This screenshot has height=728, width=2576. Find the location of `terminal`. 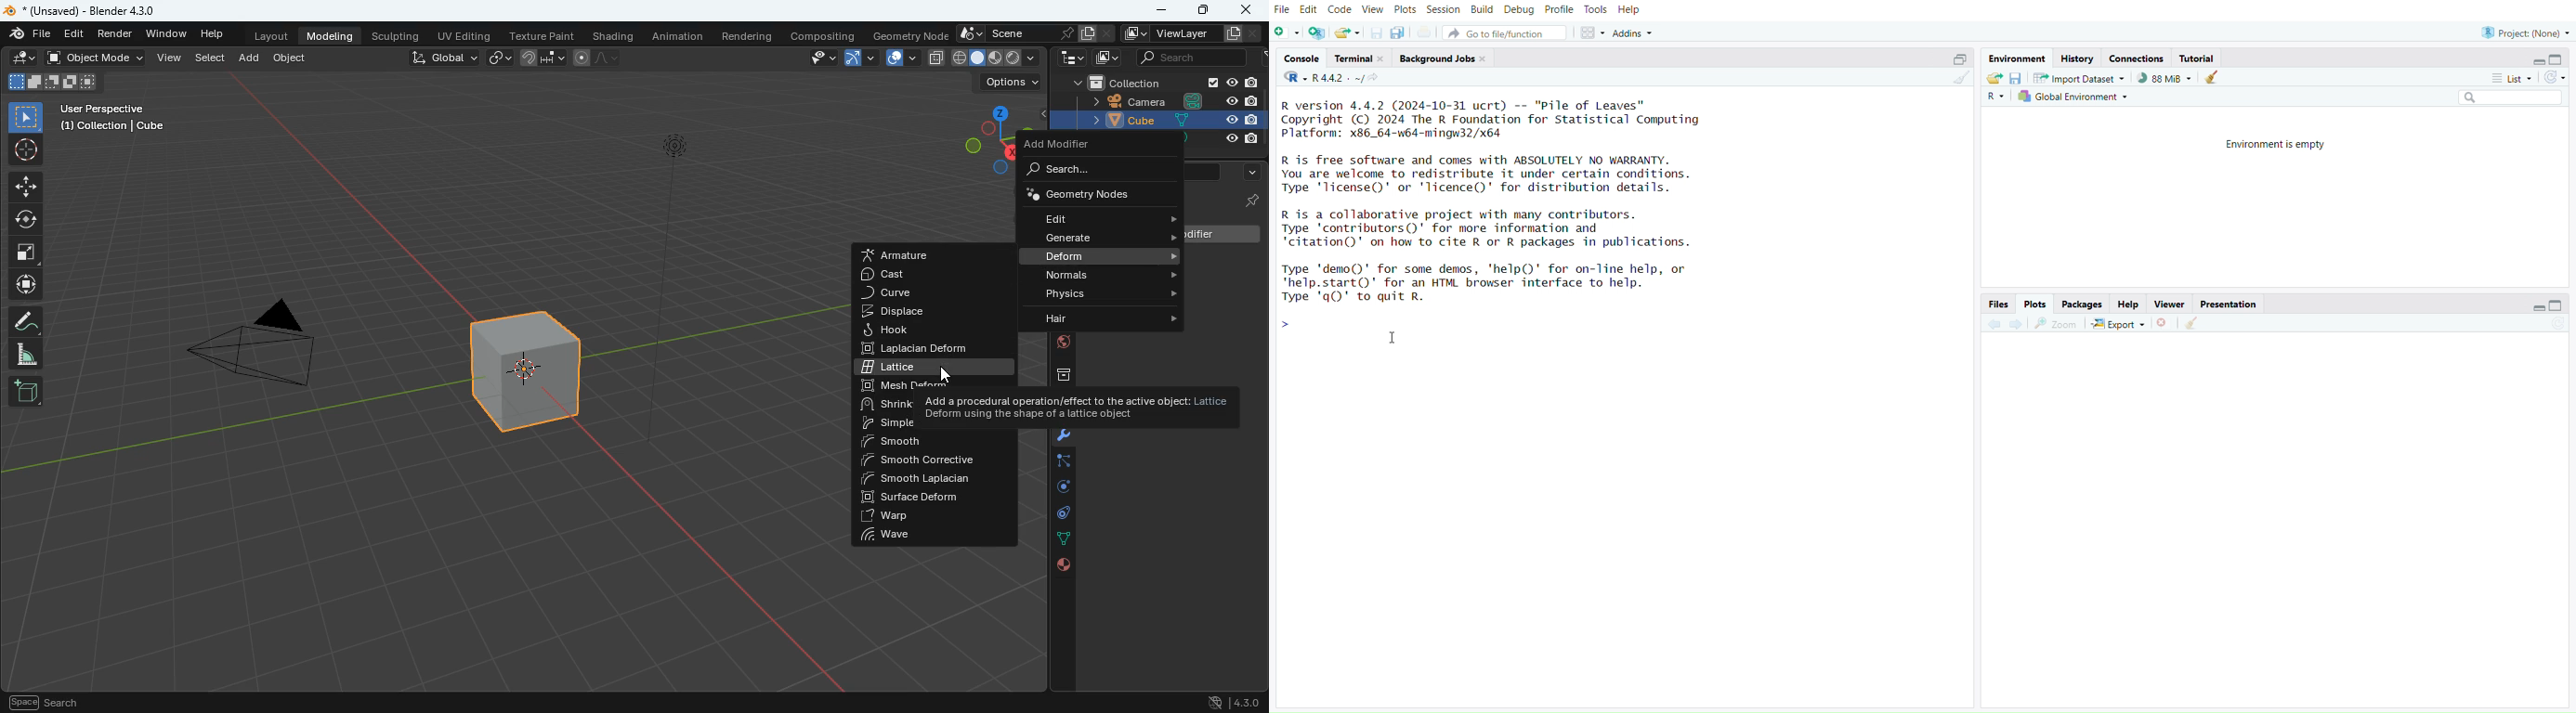

terminal is located at coordinates (1361, 59).